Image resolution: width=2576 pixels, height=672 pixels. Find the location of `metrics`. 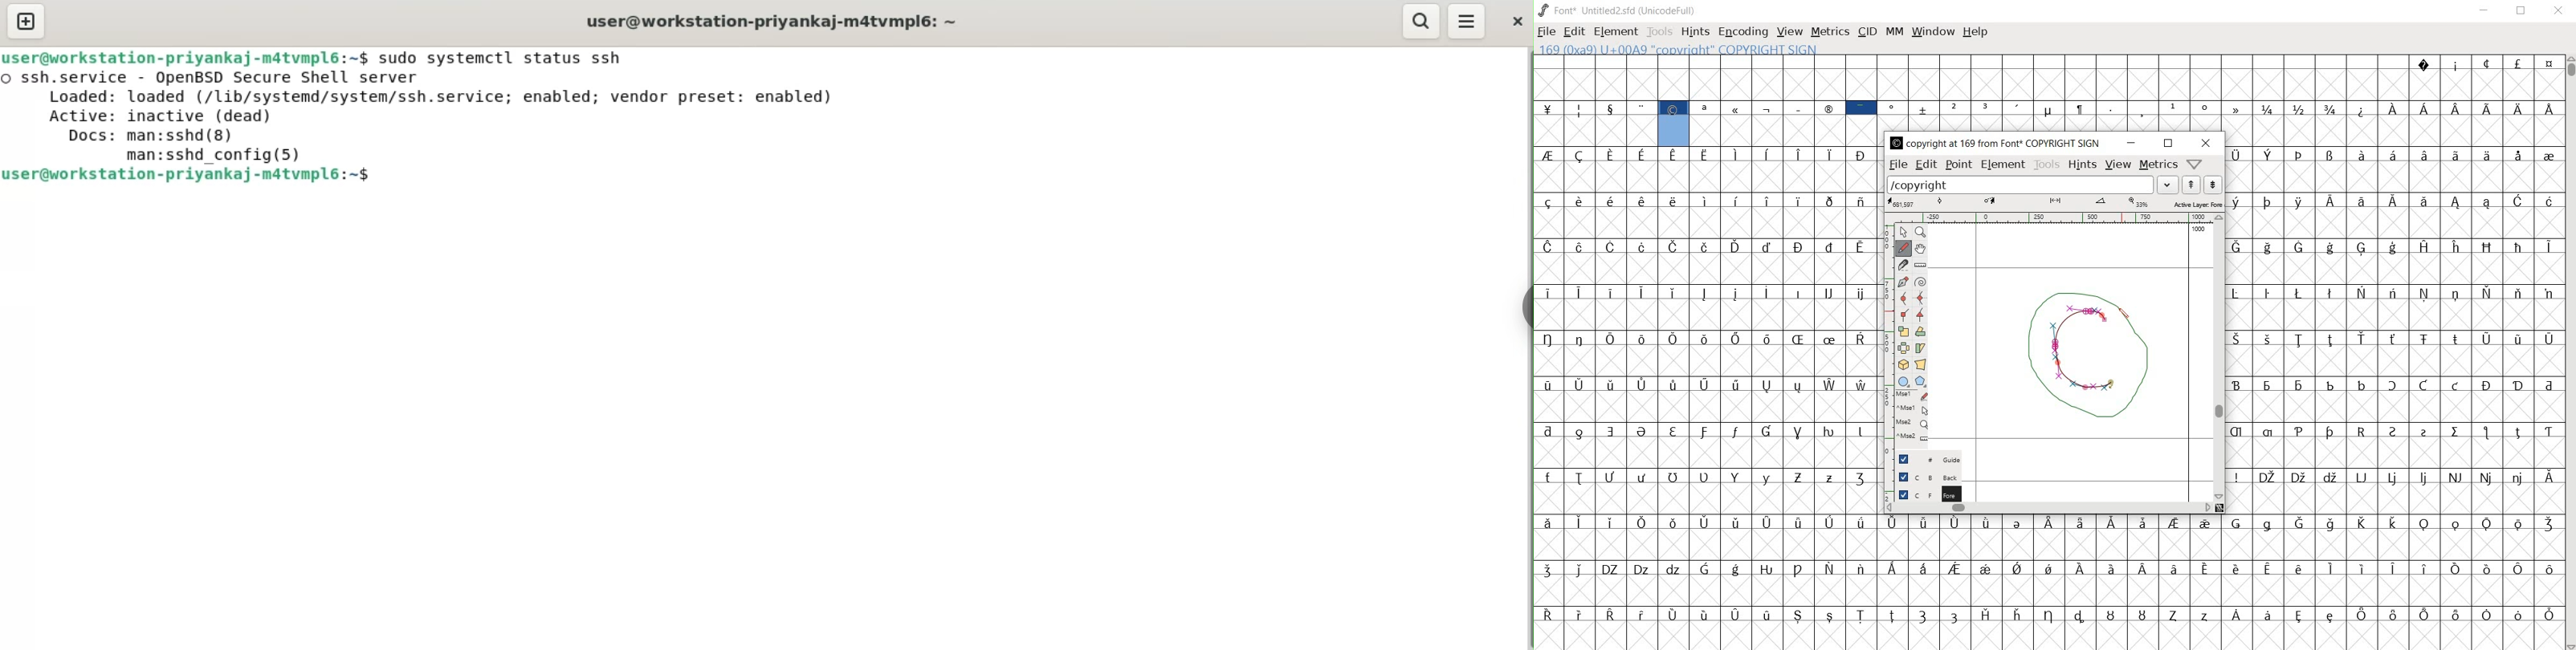

metrics is located at coordinates (2157, 164).